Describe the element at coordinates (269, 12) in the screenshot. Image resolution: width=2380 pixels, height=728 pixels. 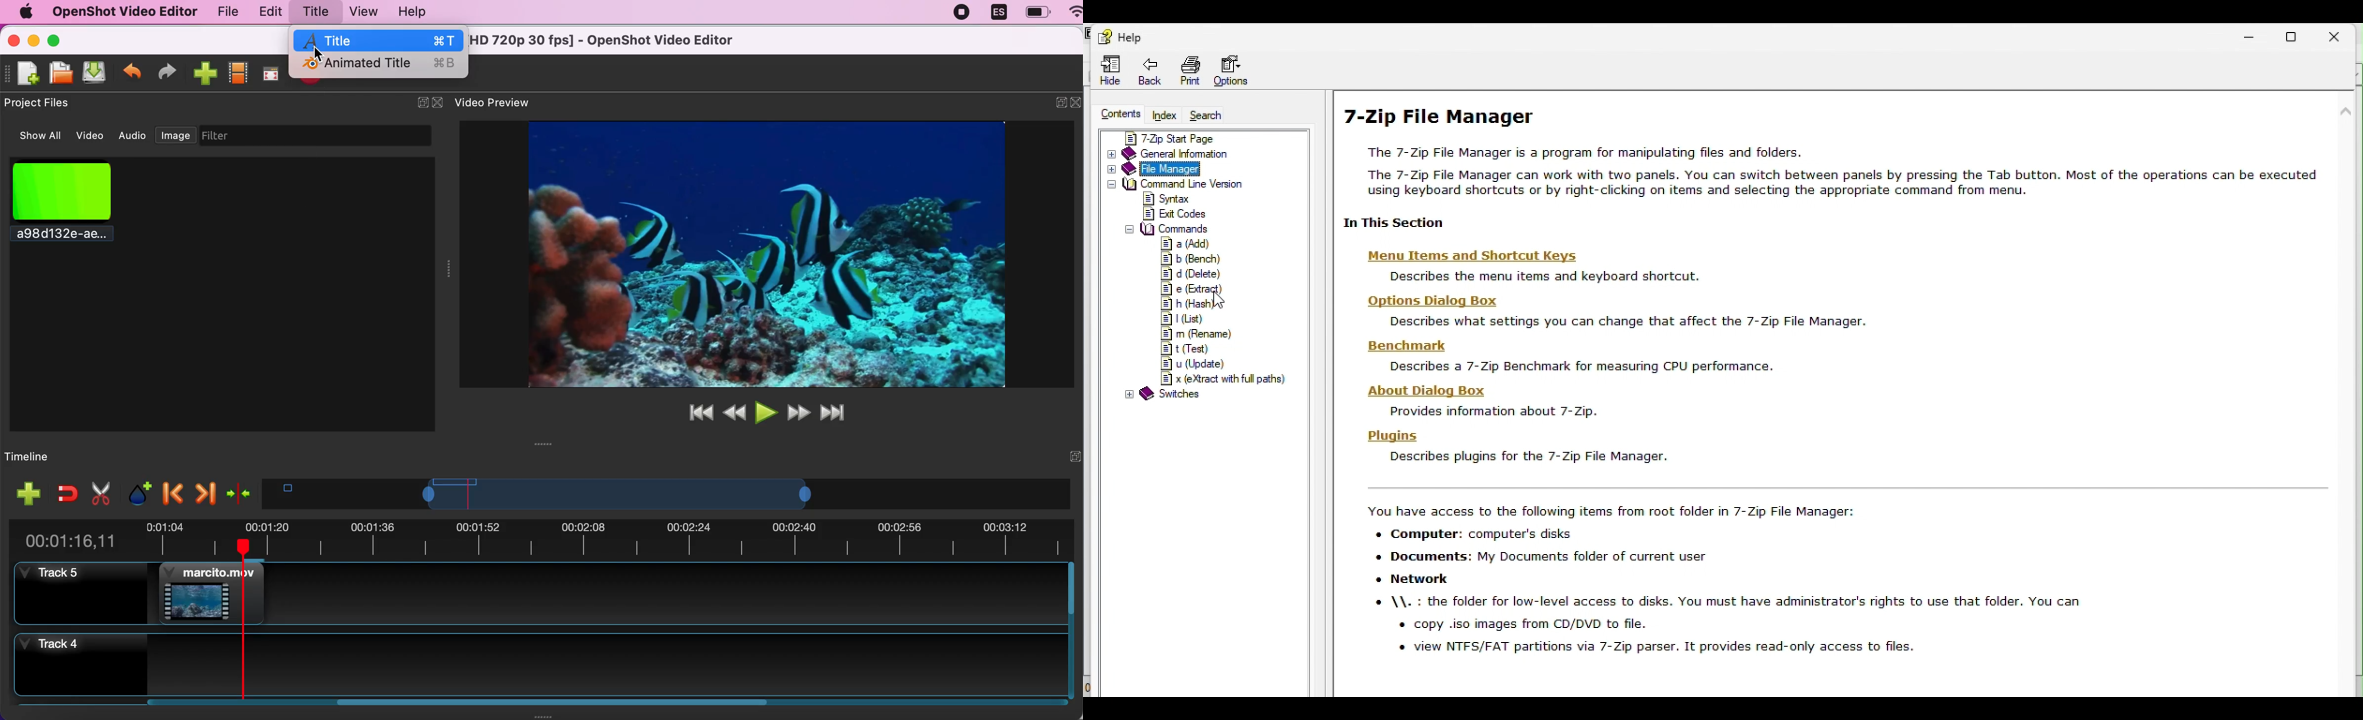
I see `edit` at that location.